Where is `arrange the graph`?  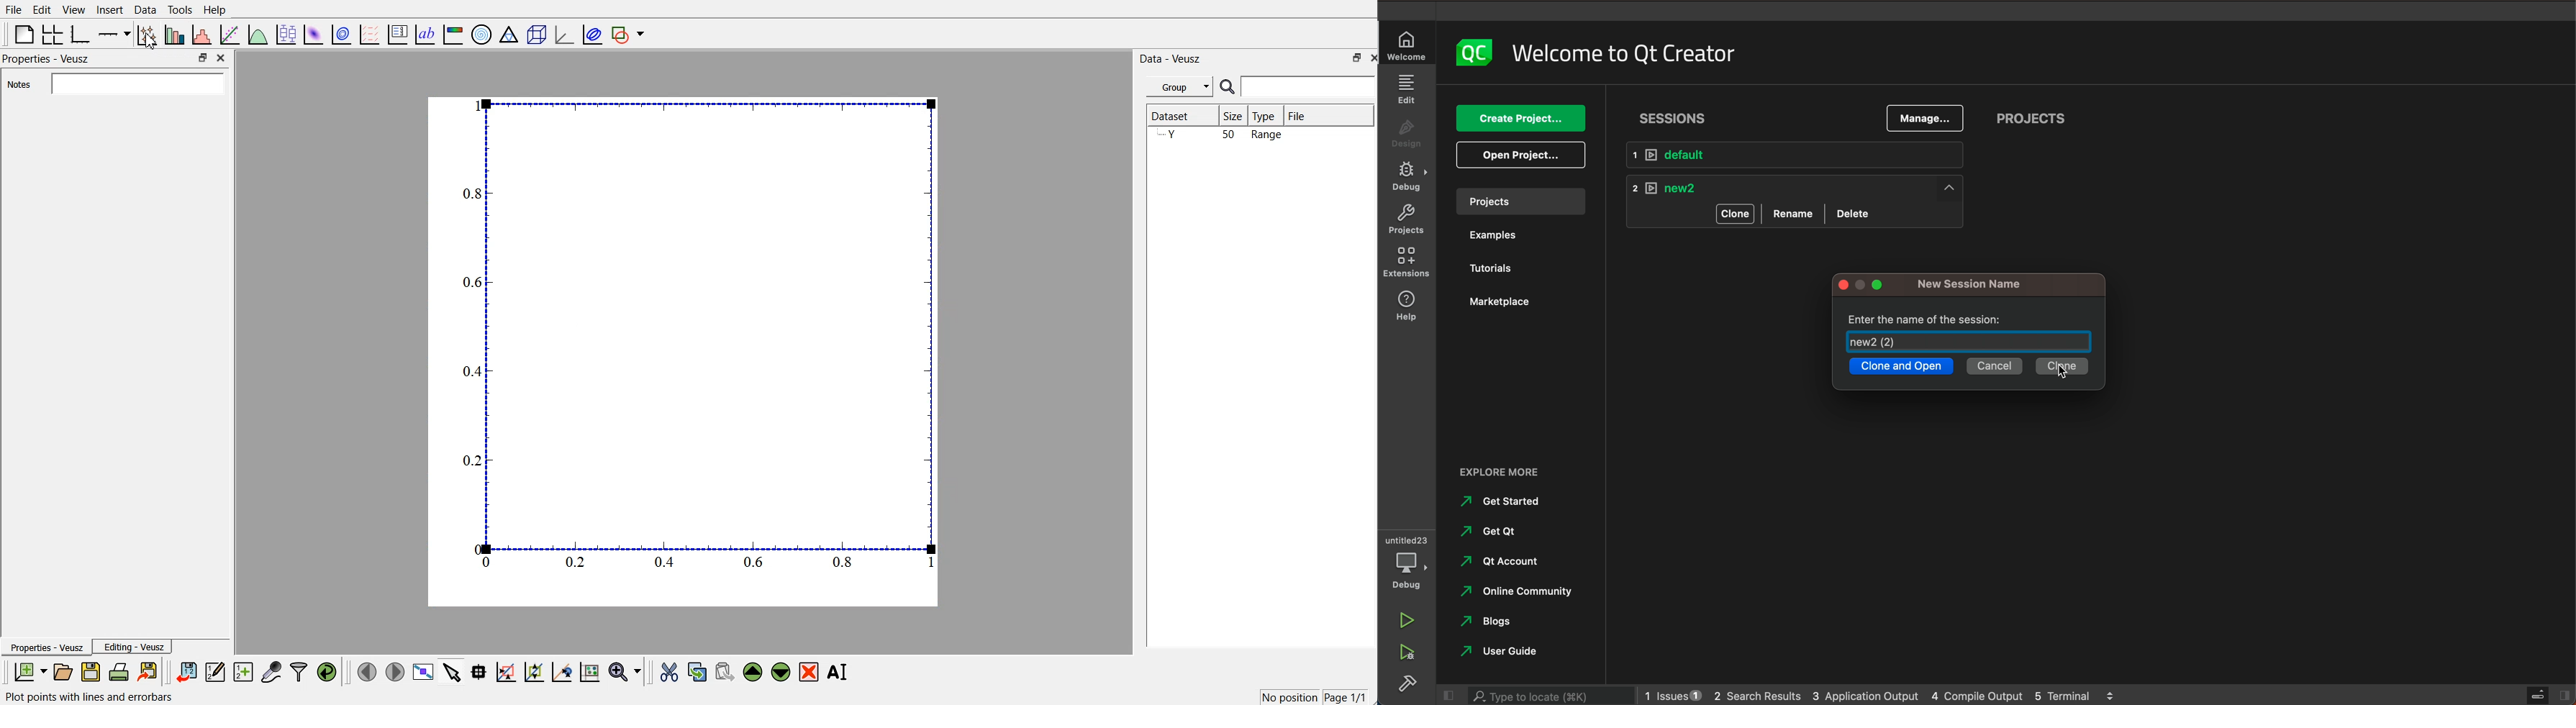 arrange the graph is located at coordinates (53, 33).